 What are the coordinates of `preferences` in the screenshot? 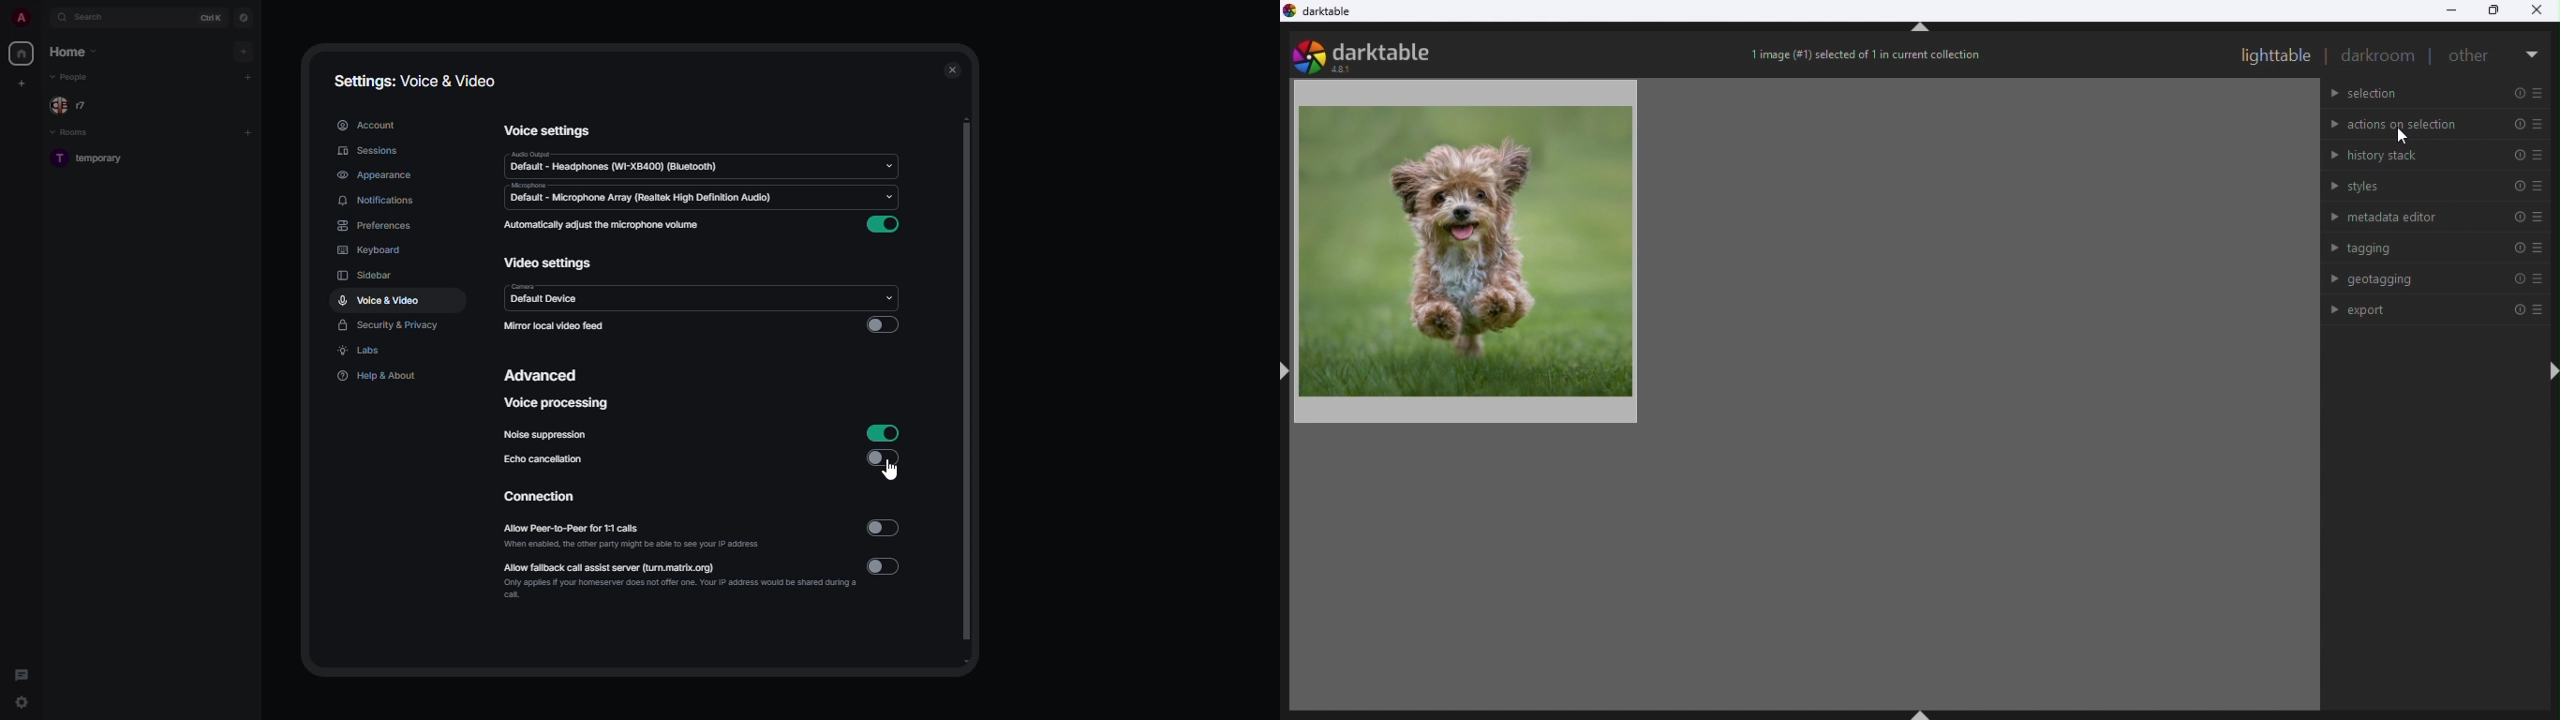 It's located at (376, 226).